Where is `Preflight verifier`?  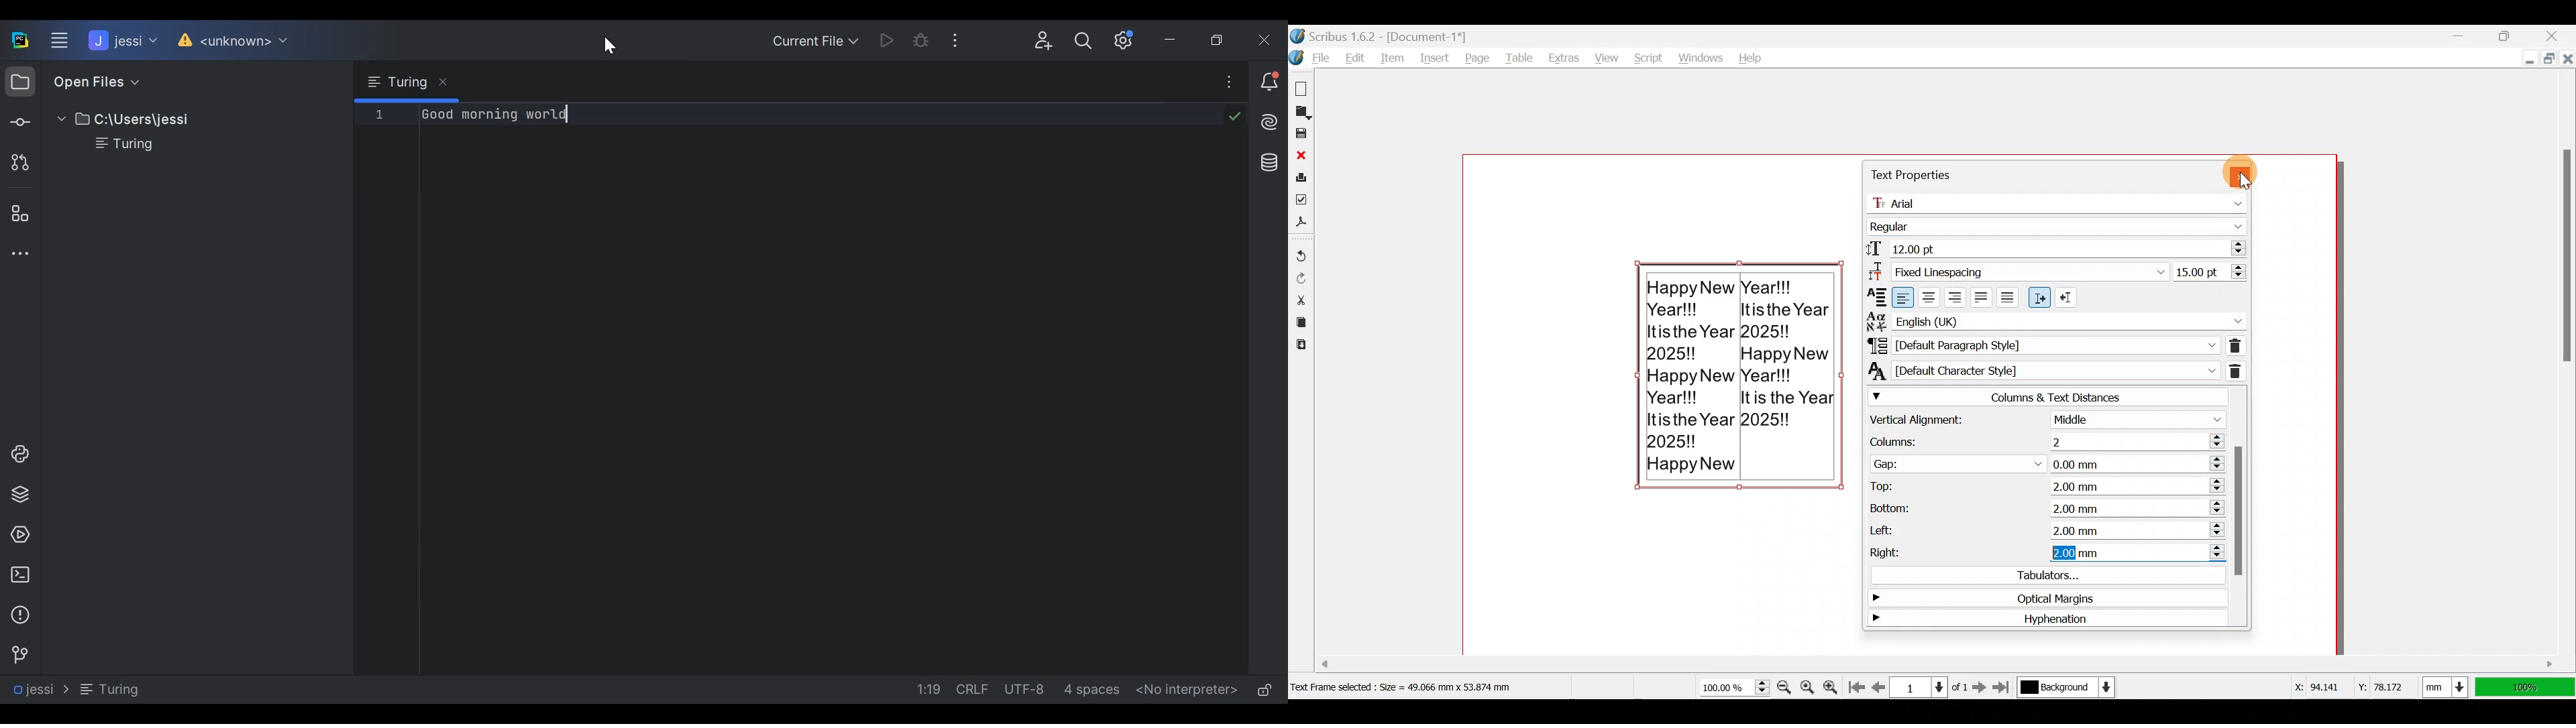 Preflight verifier is located at coordinates (1301, 202).